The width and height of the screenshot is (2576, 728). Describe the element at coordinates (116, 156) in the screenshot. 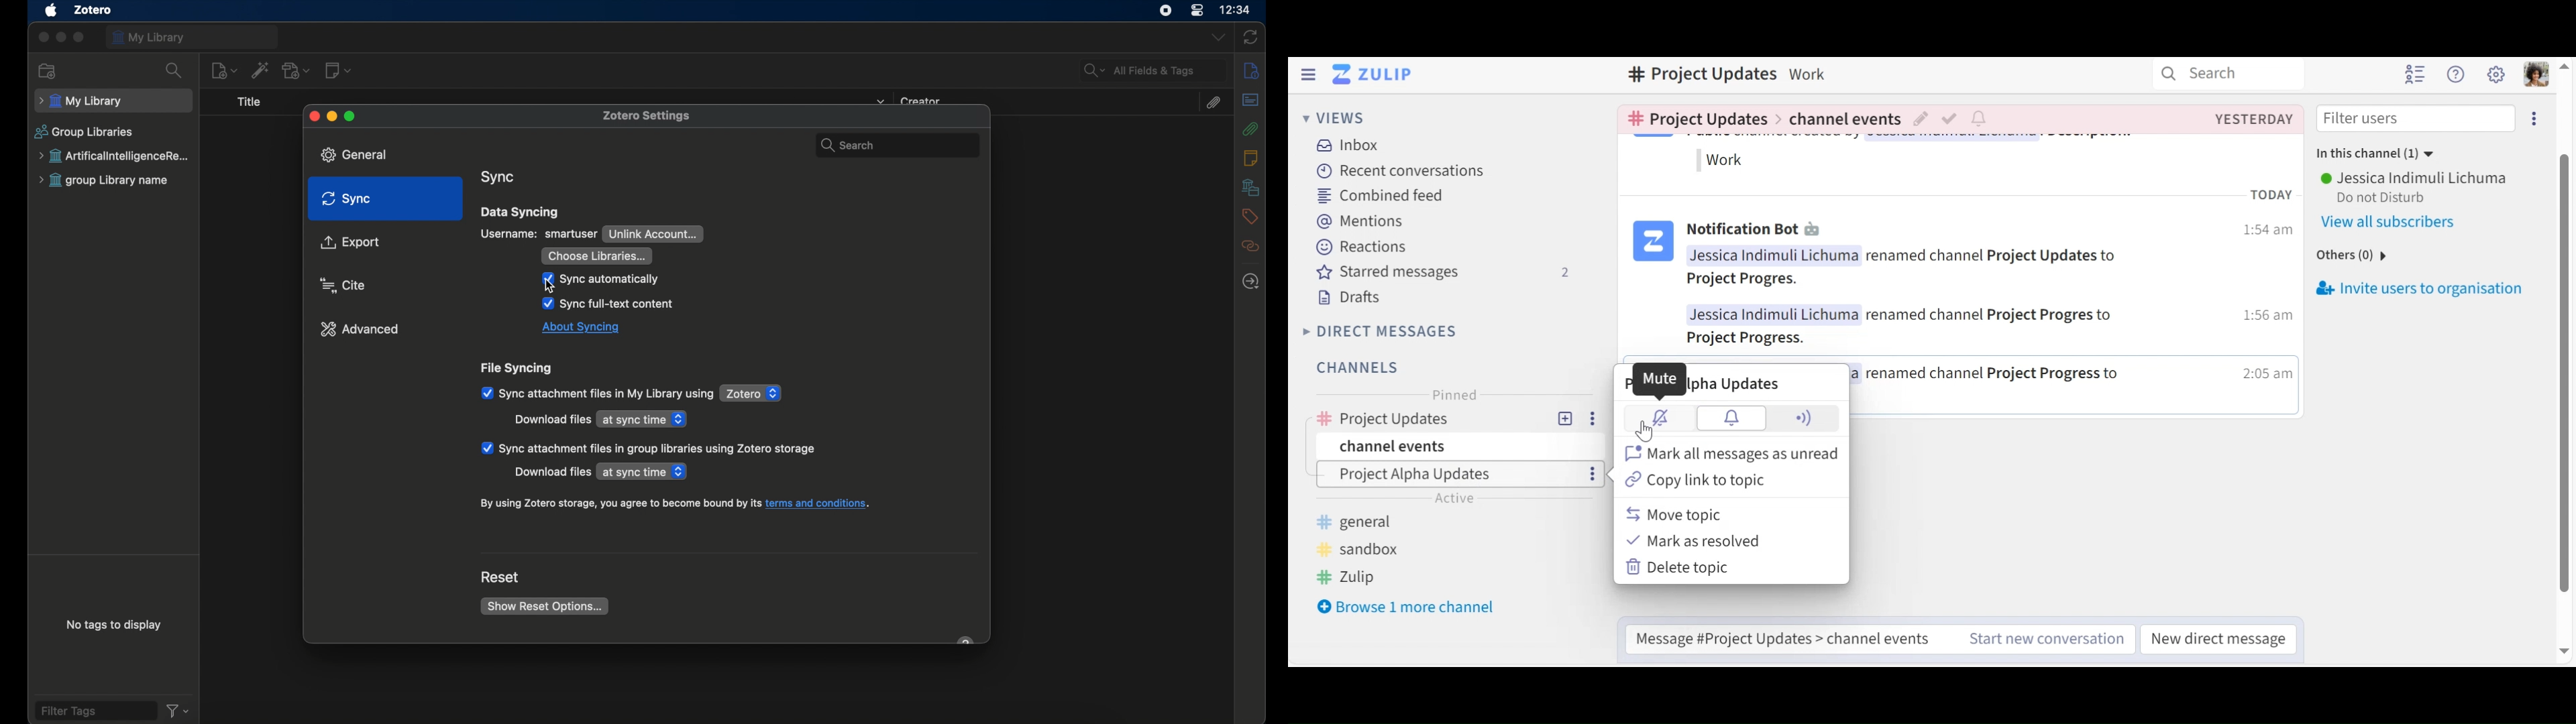

I see `group library` at that location.